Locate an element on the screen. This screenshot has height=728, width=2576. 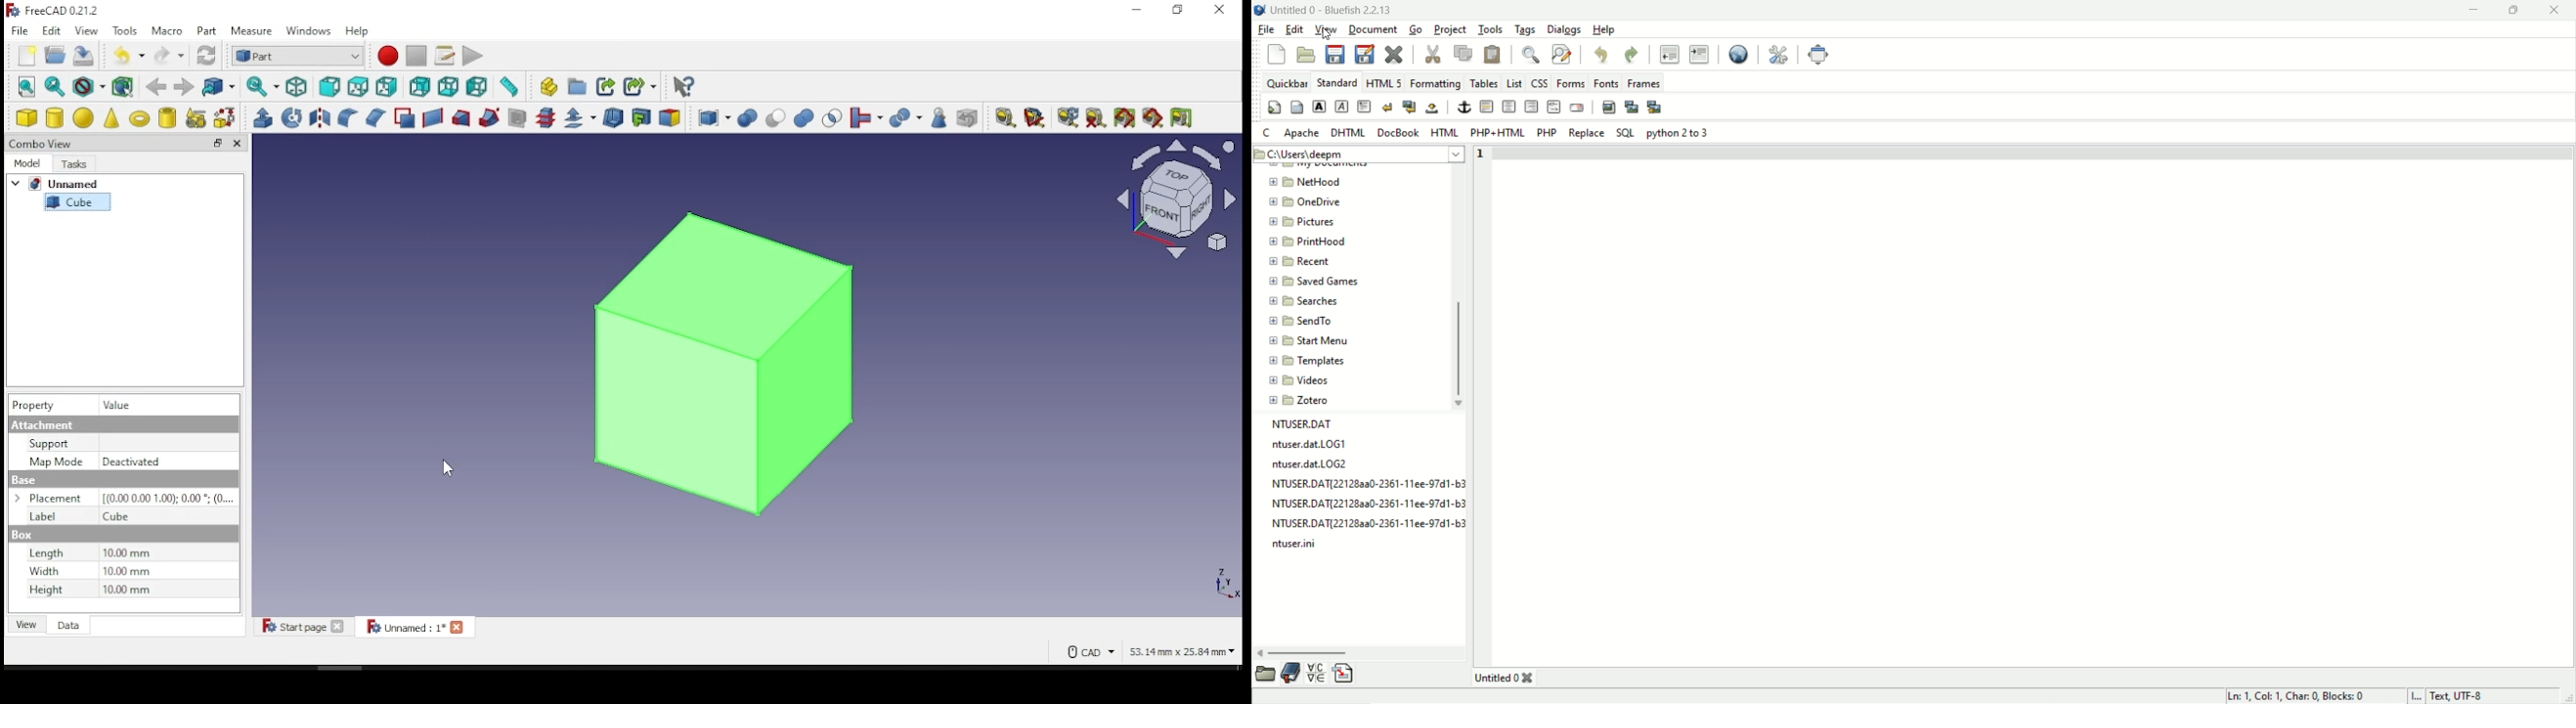
forward is located at coordinates (183, 87).